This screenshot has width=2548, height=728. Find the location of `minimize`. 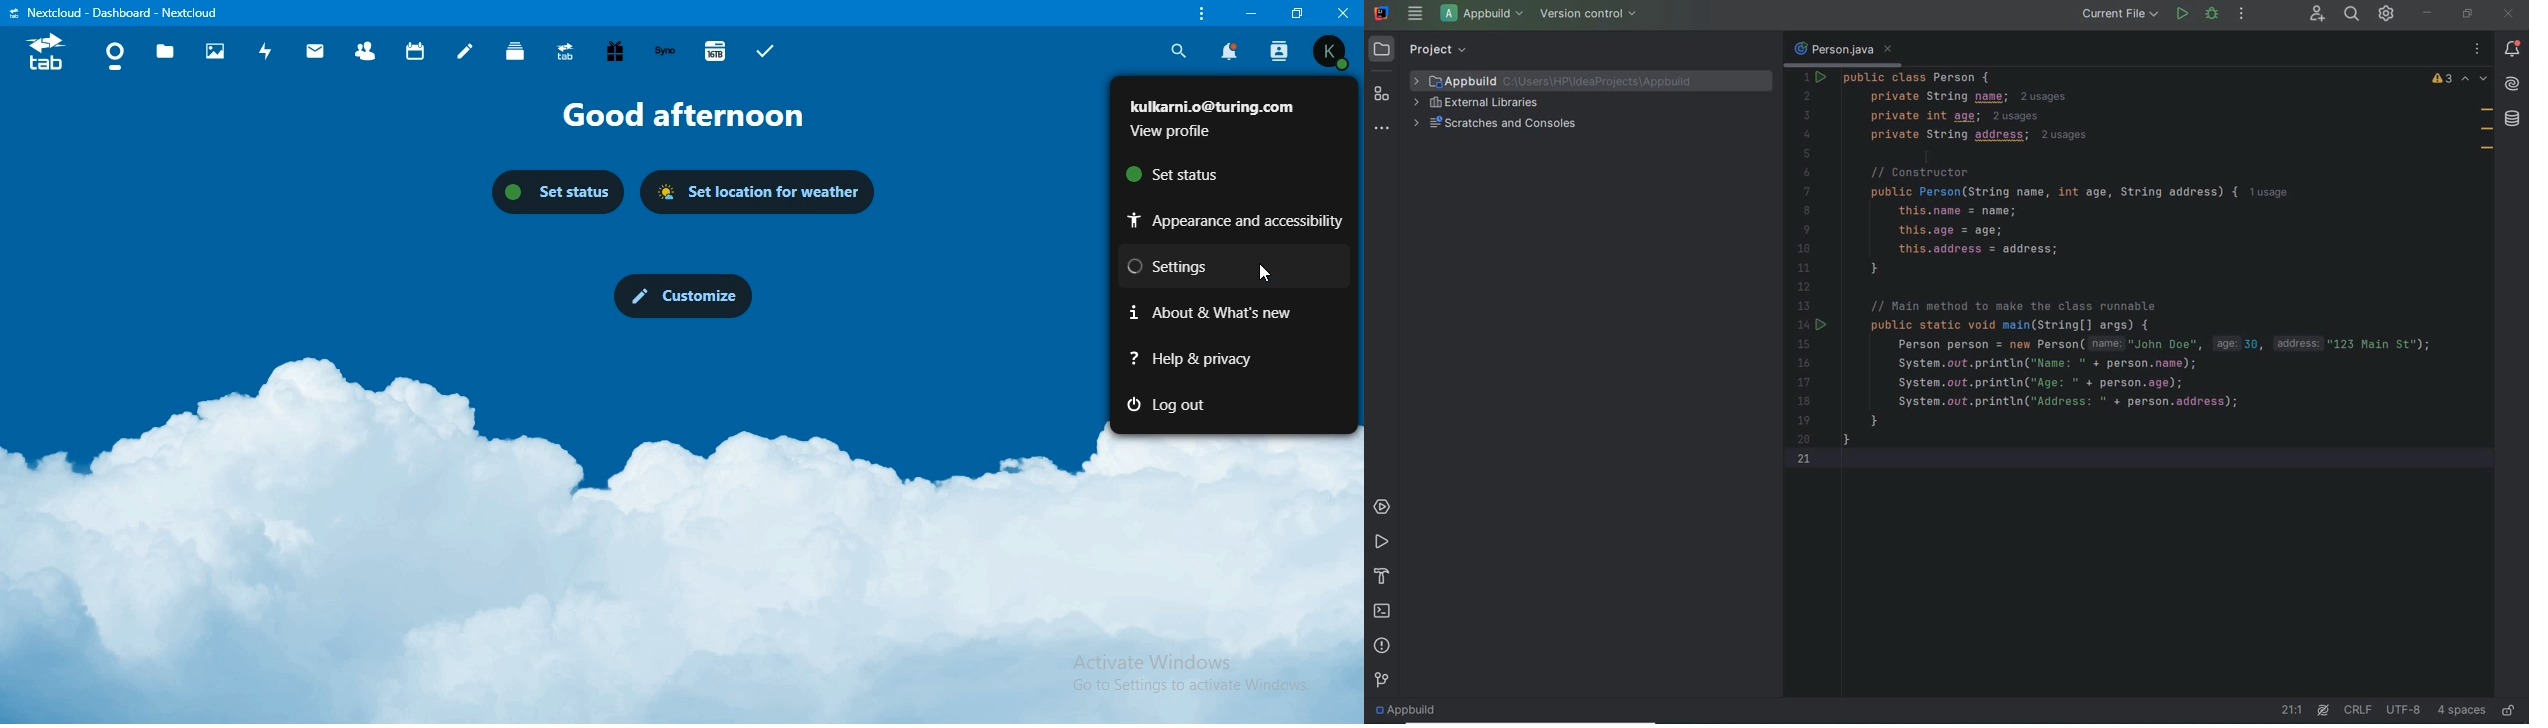

minimize is located at coordinates (1249, 13).